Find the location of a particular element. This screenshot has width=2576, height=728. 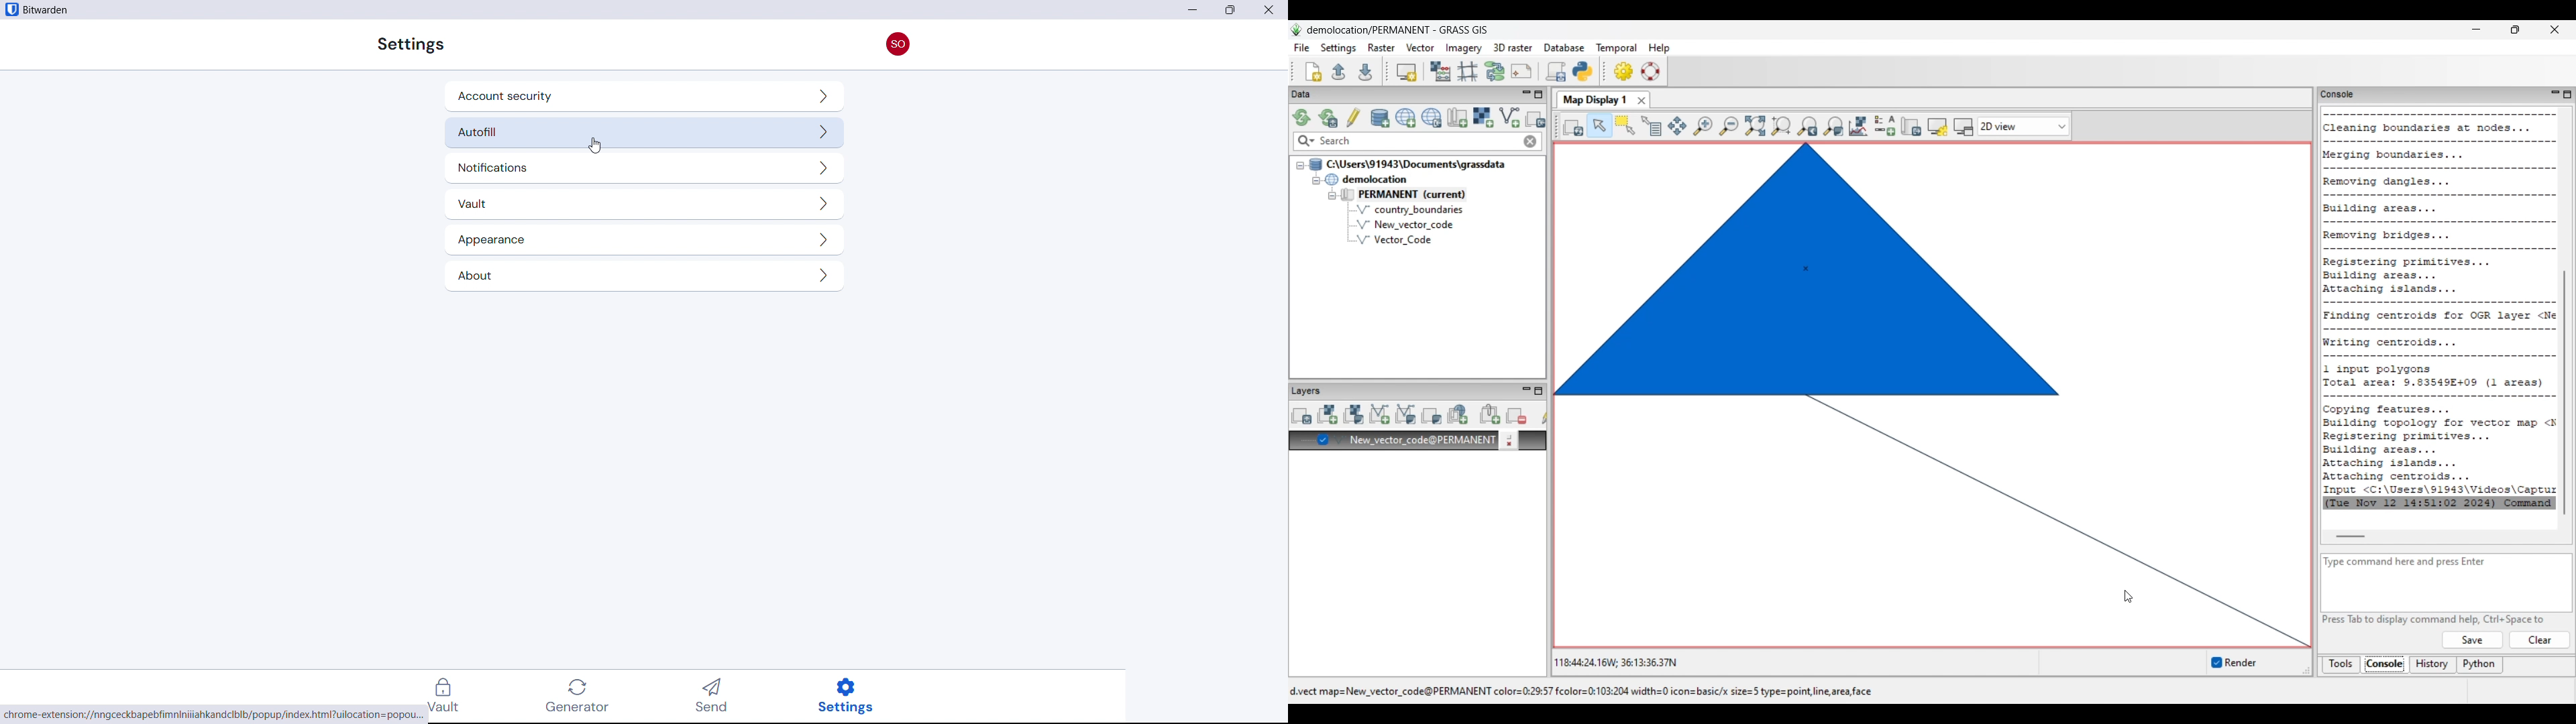

title is located at coordinates (46, 10).